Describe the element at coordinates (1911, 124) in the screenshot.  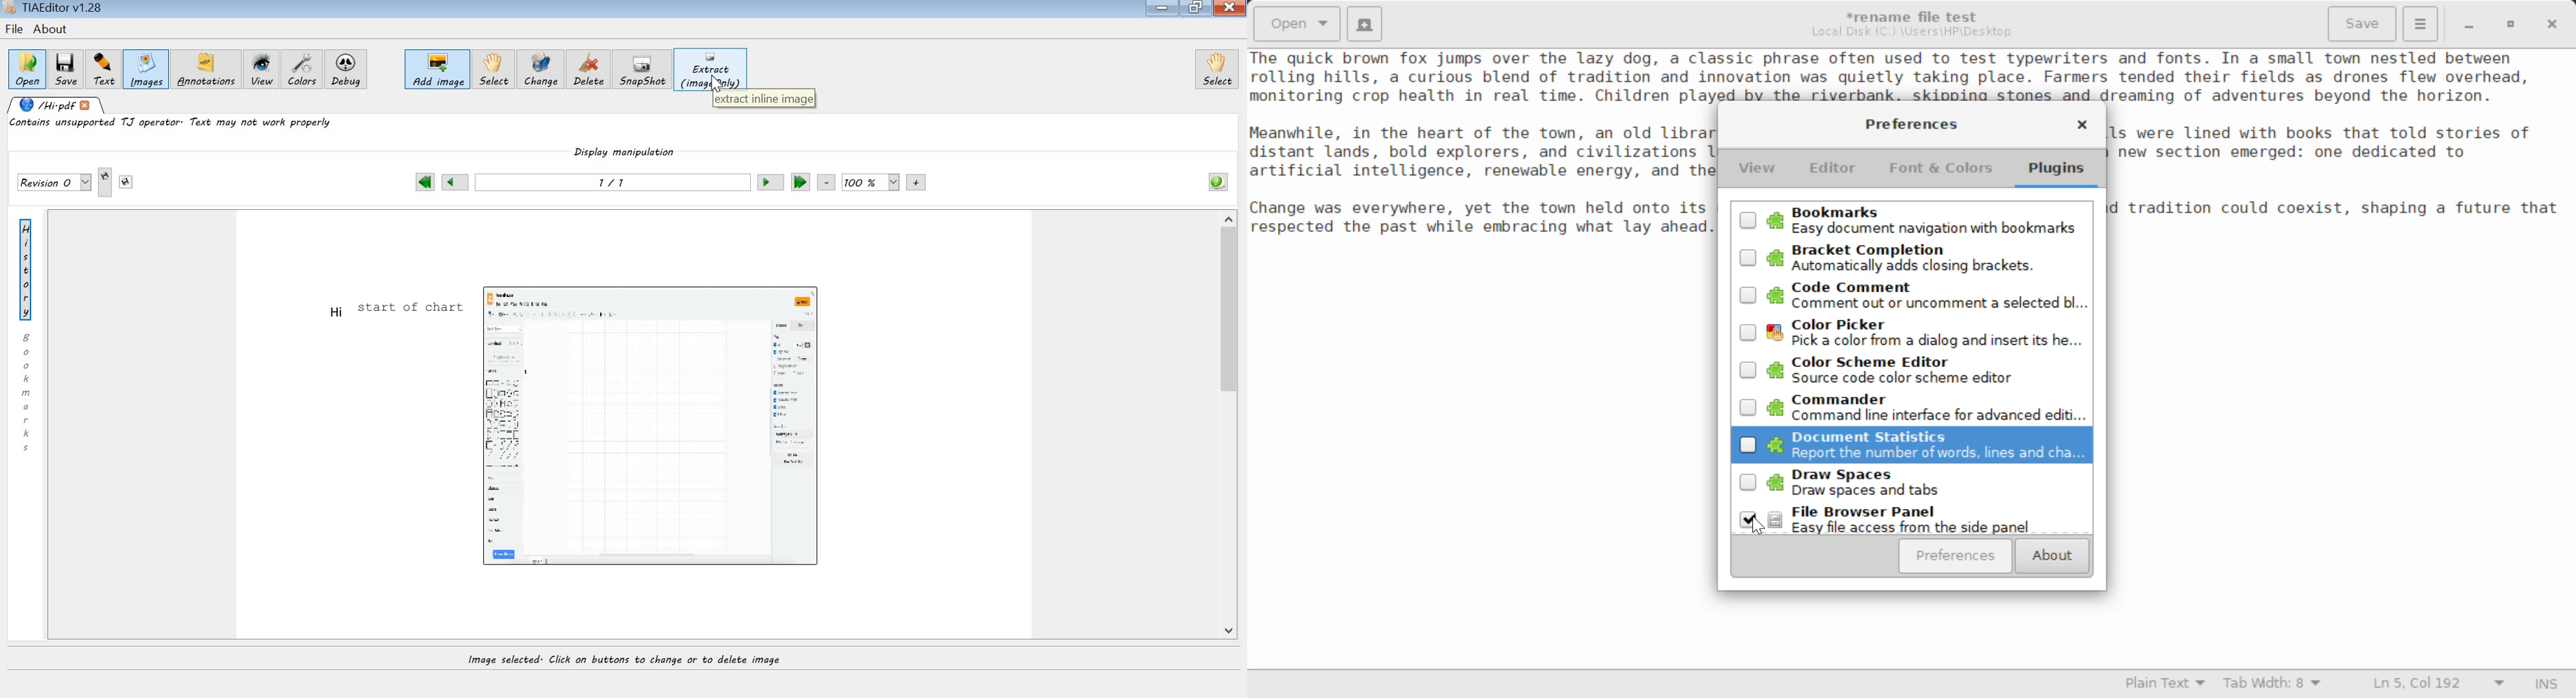
I see `Preferences Setting Window Heading` at that location.